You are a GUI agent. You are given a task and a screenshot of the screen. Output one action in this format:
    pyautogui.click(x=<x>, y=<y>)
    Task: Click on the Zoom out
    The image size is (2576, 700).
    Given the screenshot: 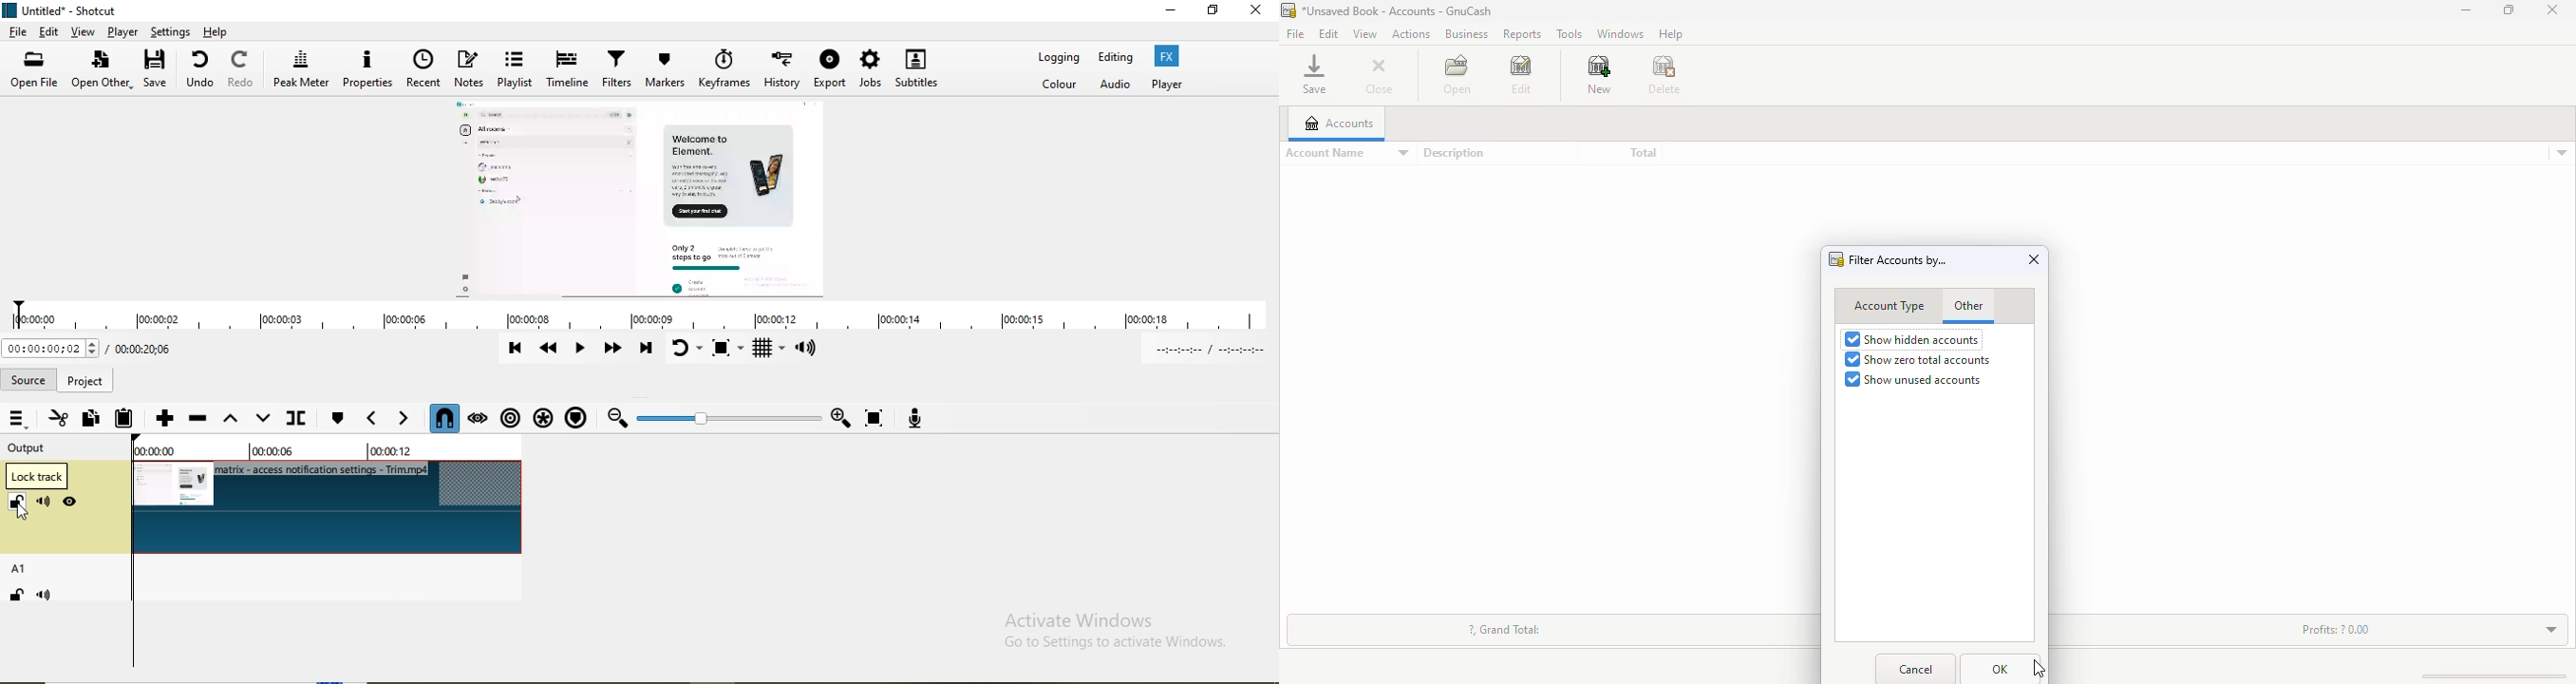 What is the action you would take?
    pyautogui.click(x=616, y=418)
    